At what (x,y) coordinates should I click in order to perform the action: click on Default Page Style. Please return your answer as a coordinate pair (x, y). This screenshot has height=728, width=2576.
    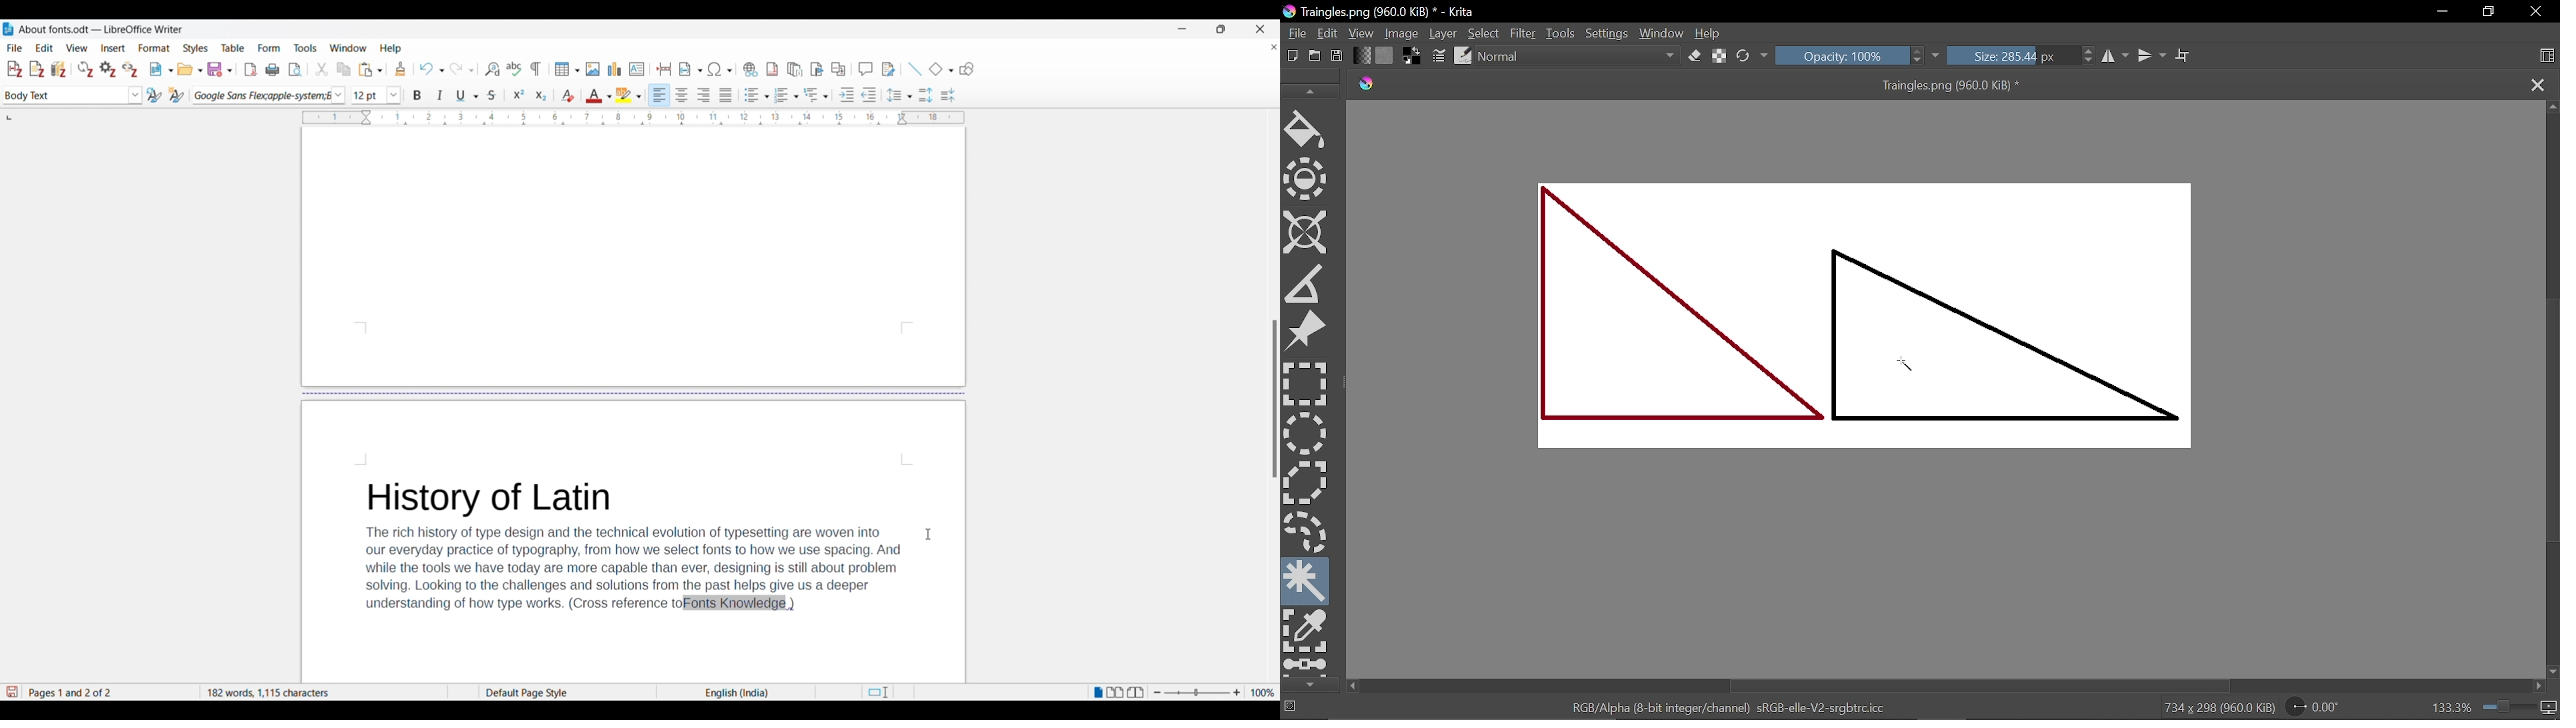
    Looking at the image, I should click on (533, 691).